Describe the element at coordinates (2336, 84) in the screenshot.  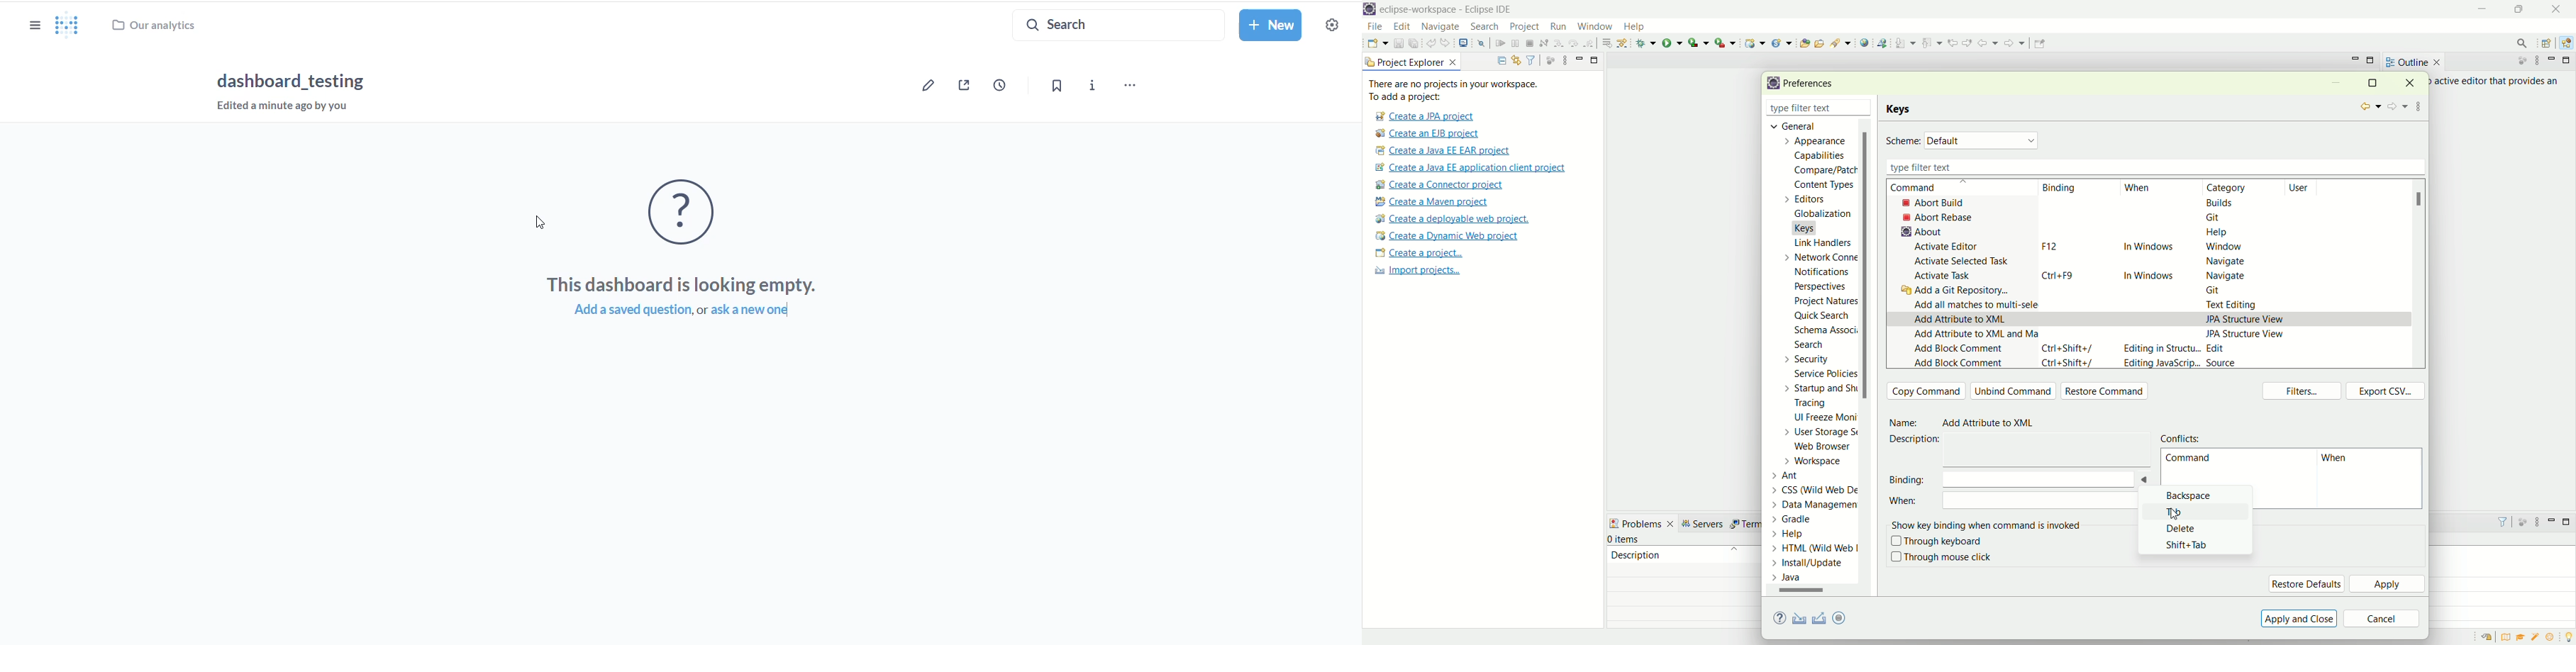
I see `minimize` at that location.